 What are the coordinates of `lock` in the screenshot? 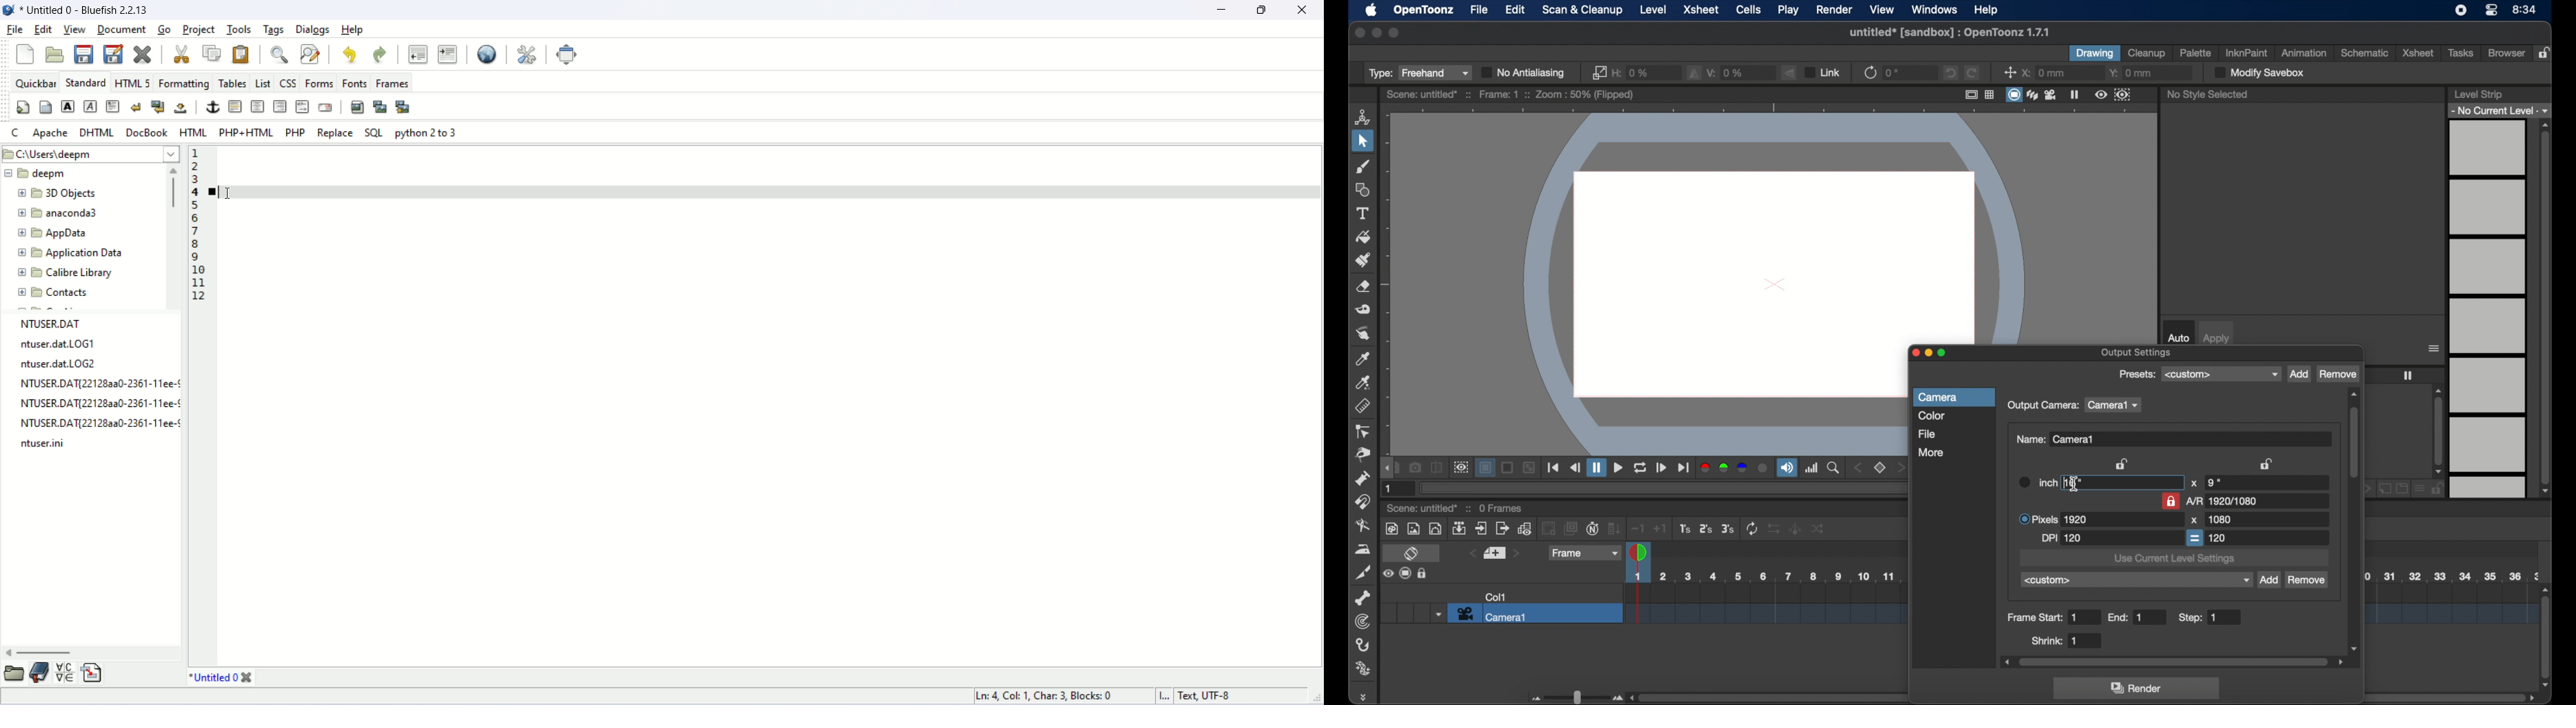 It's located at (2171, 501).